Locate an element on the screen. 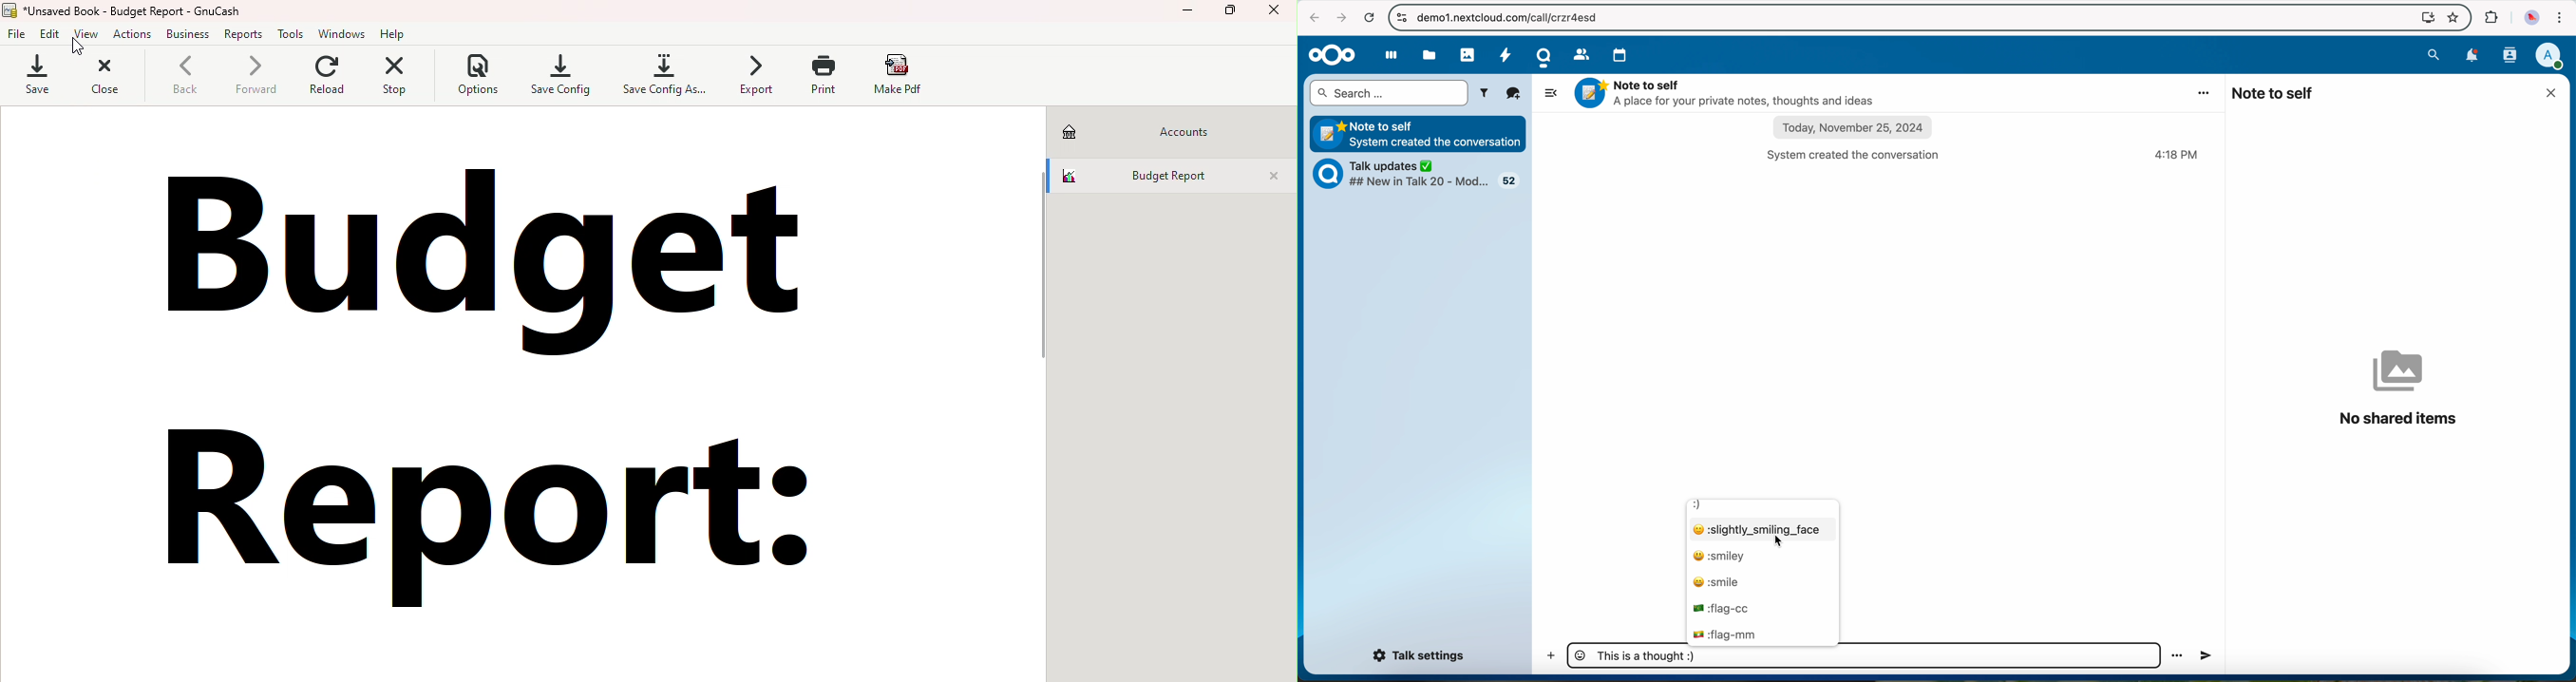 The image size is (2576, 700). click on smiling face is located at coordinates (1763, 531).